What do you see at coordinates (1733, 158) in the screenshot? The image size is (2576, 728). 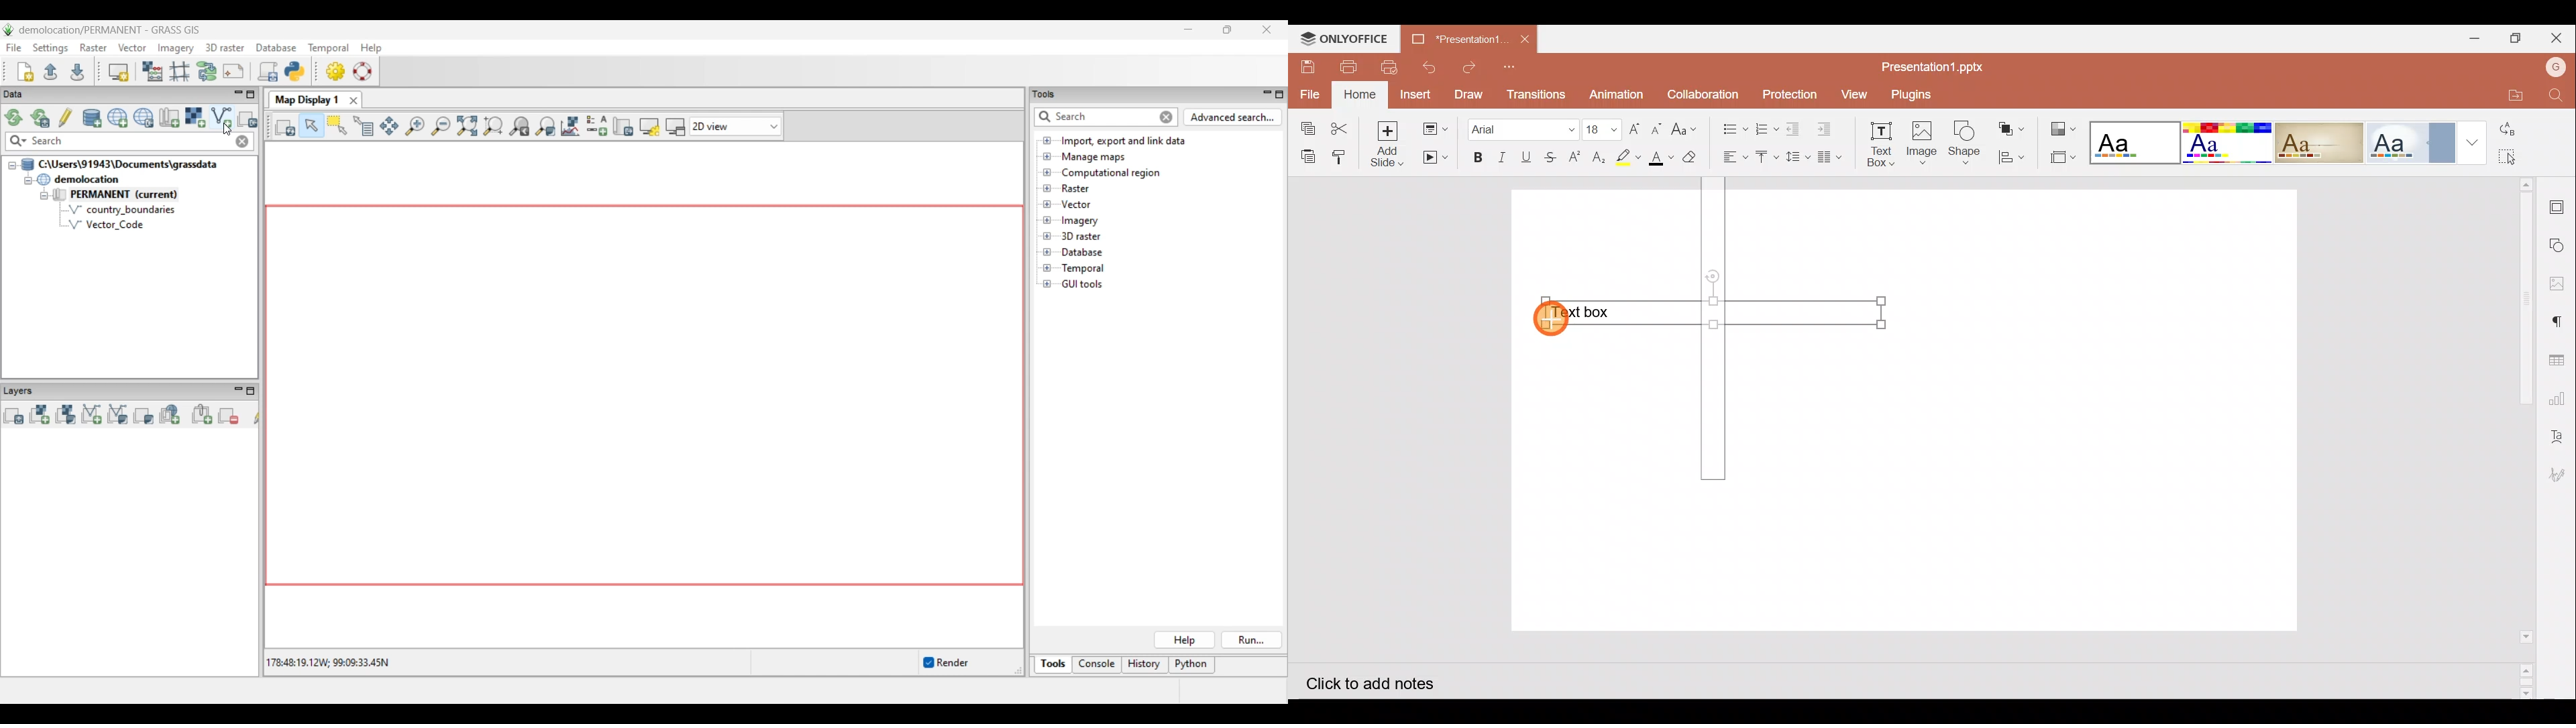 I see `Horizontal align` at bounding box center [1733, 158].